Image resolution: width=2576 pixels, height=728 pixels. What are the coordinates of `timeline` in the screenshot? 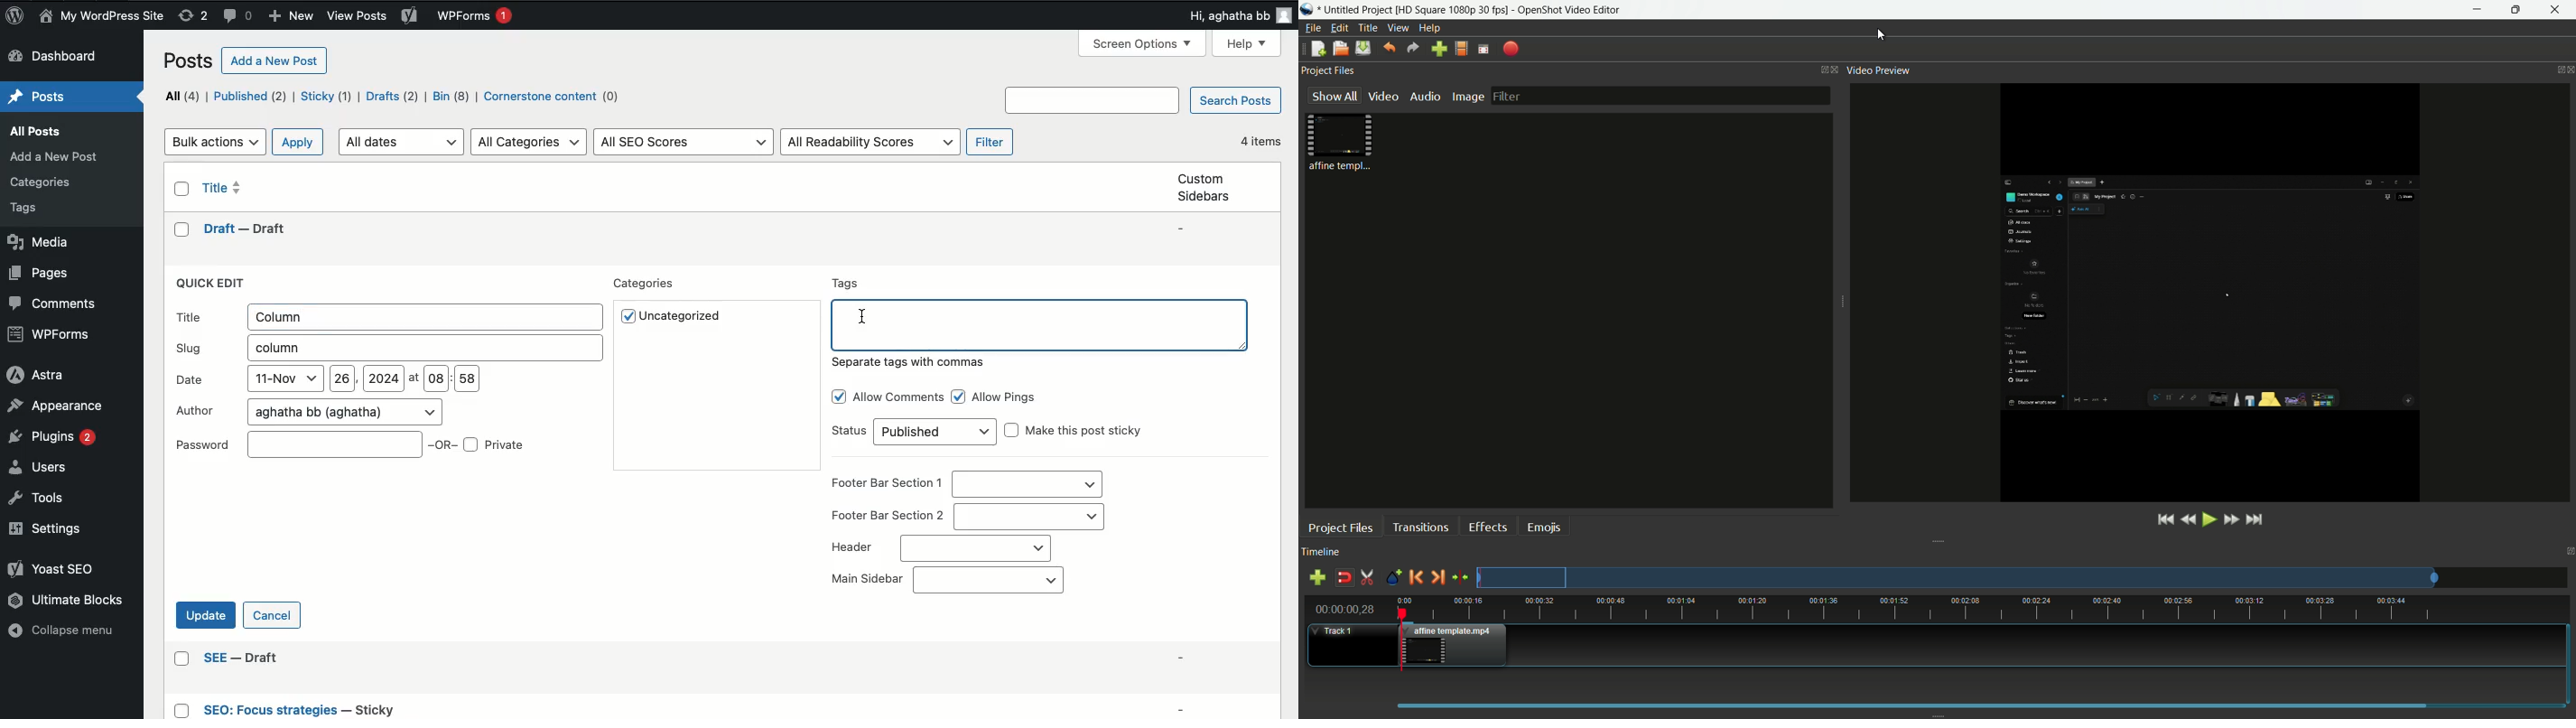 It's located at (1321, 553).